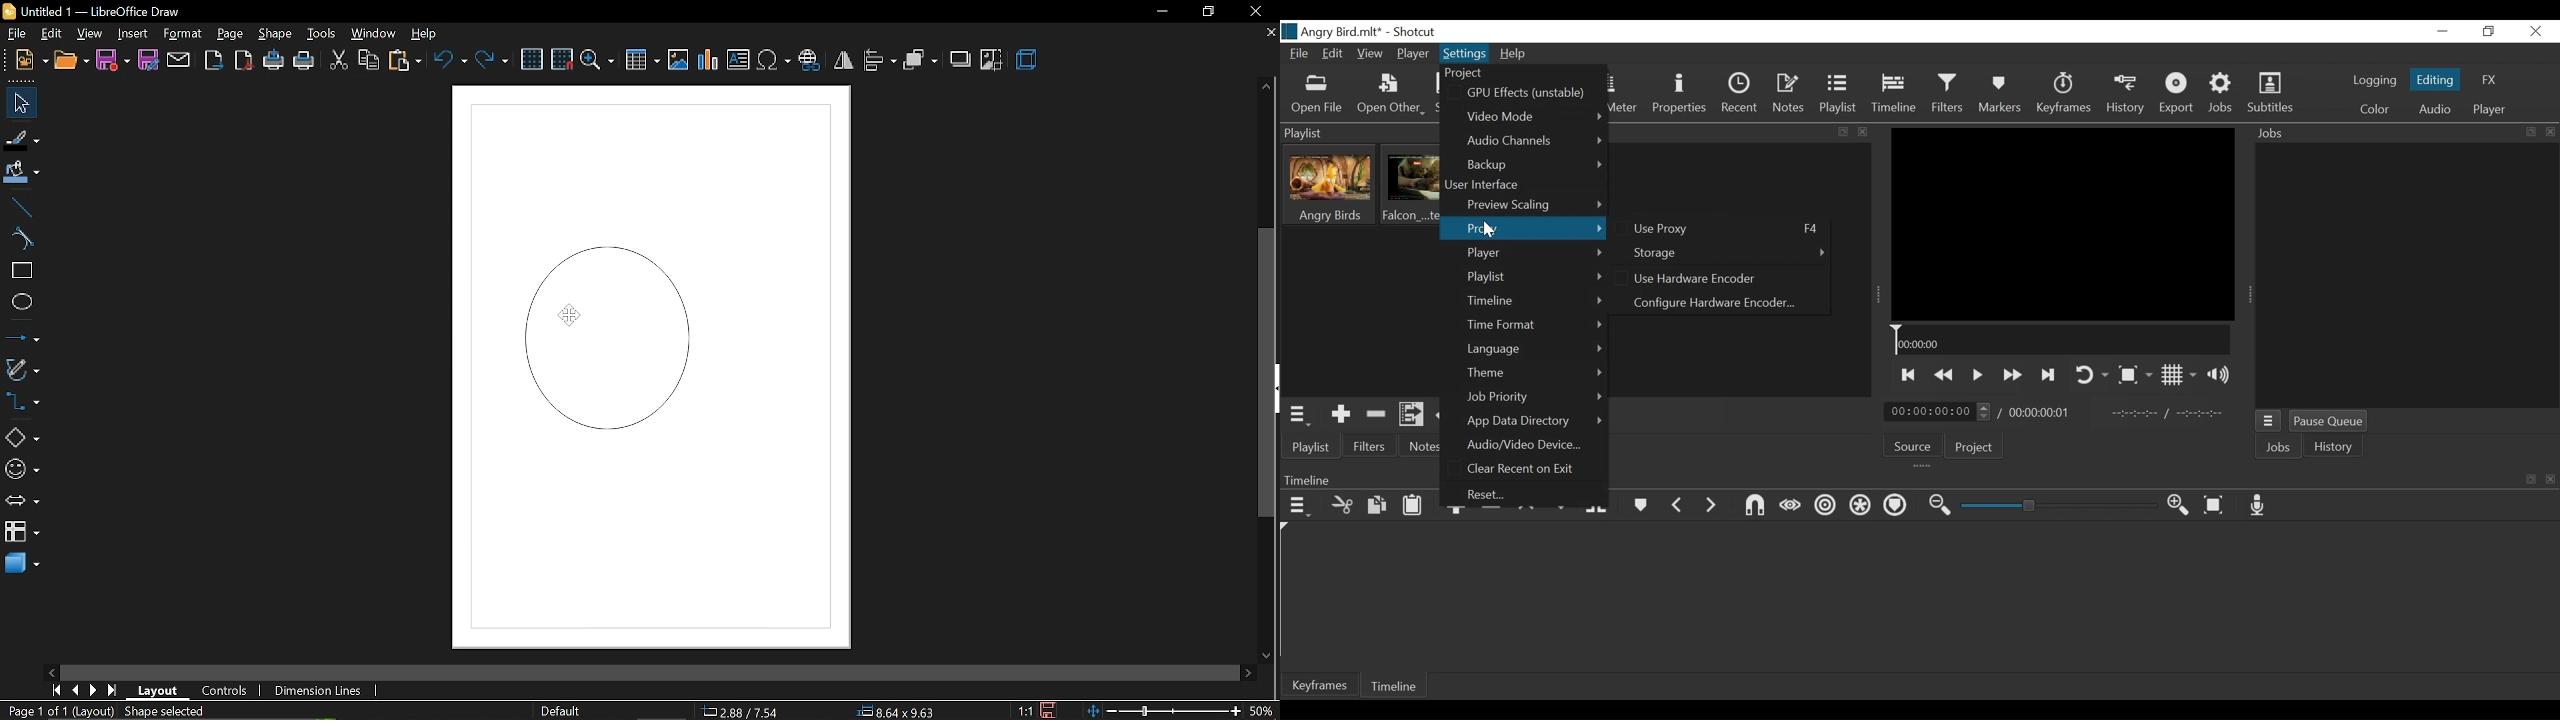  I want to click on Editing, so click(2435, 79).